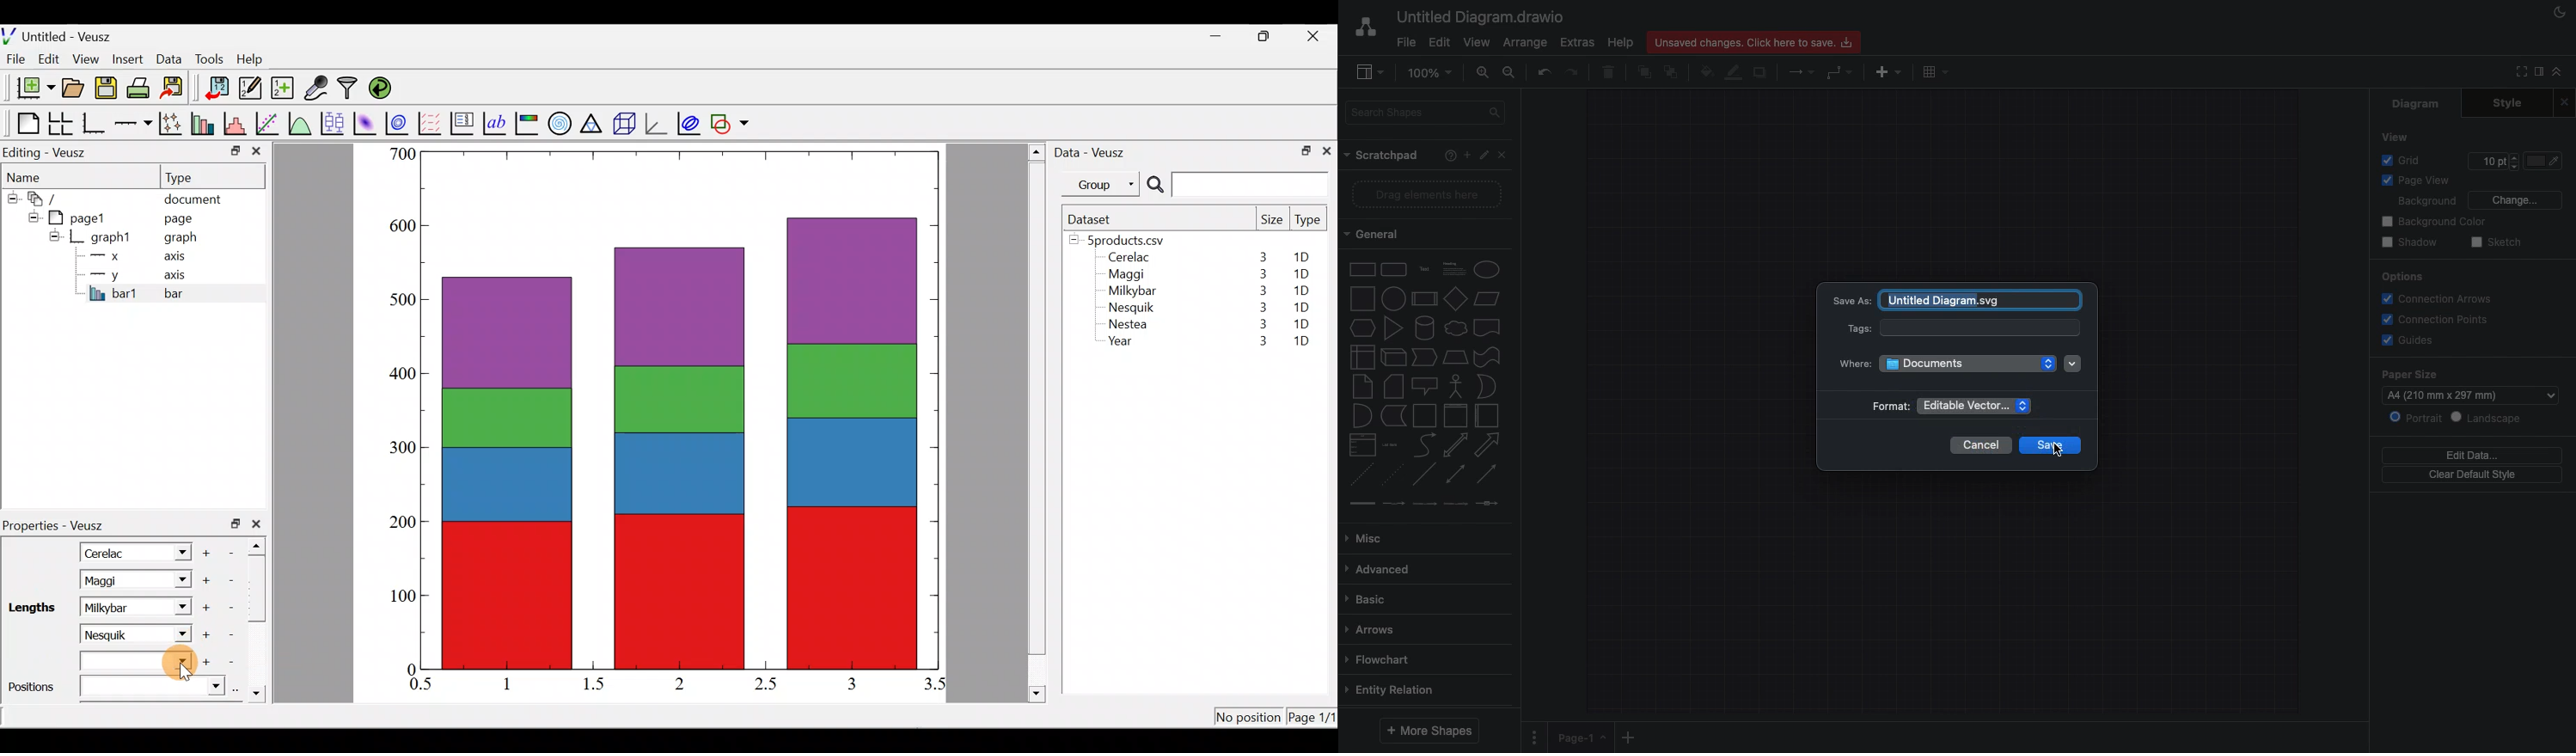 The image size is (2576, 756). Describe the element at coordinates (236, 552) in the screenshot. I see `Remove item` at that location.